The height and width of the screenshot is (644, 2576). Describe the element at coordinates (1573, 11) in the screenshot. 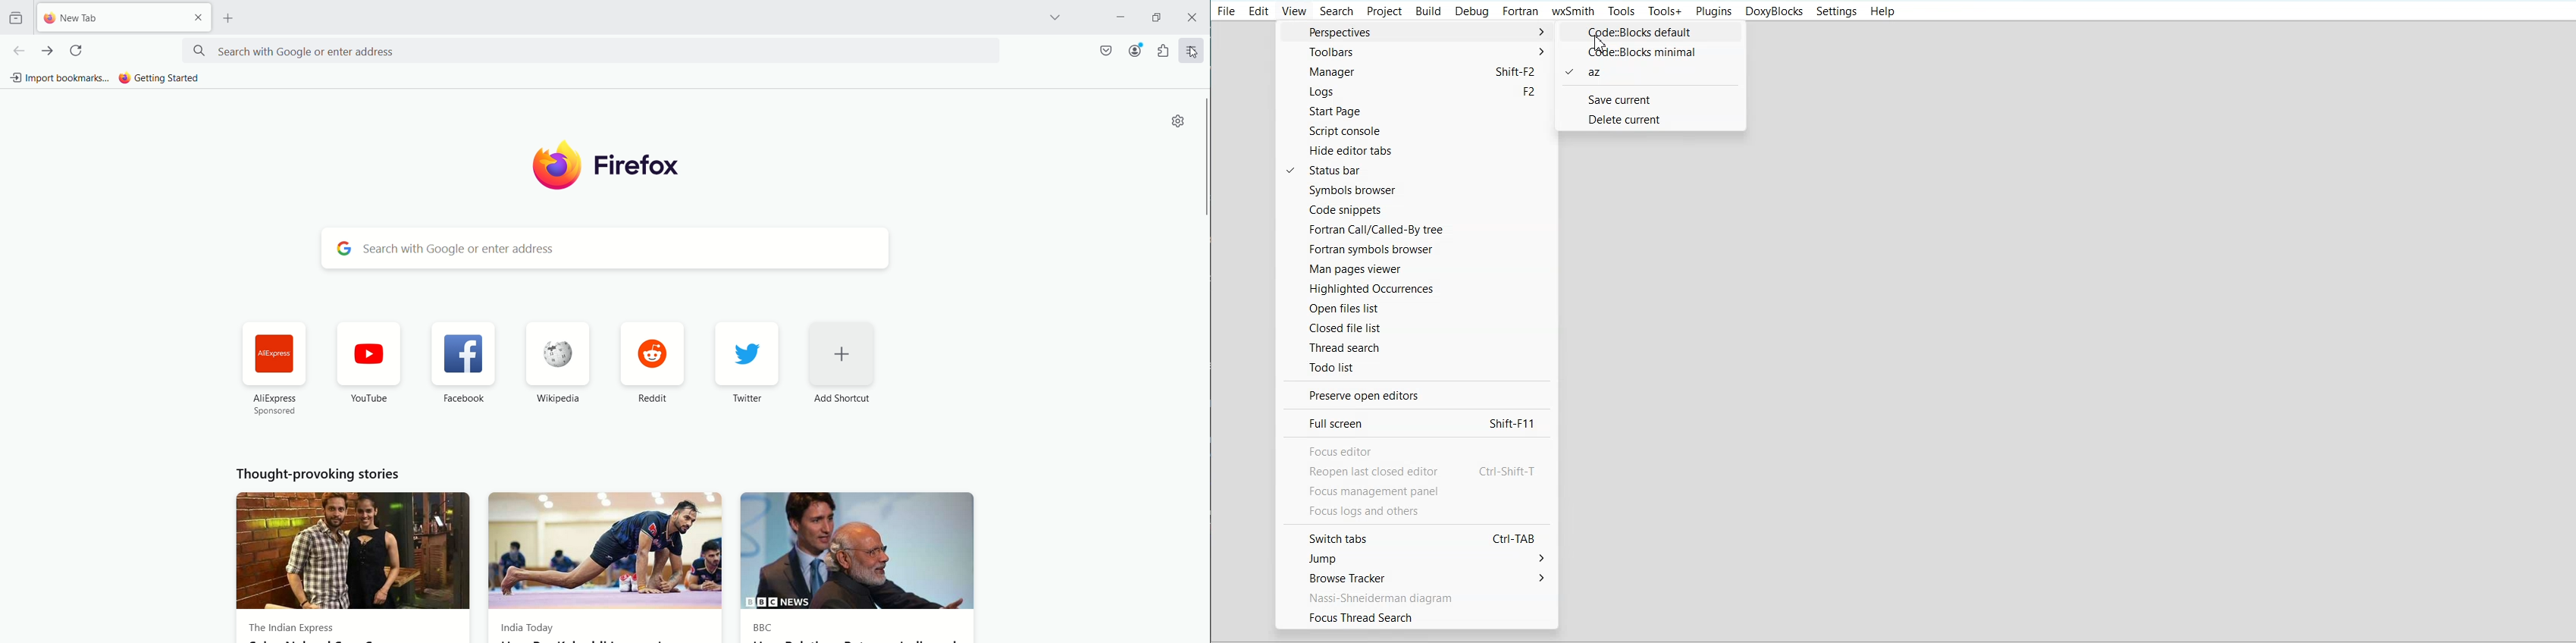

I see `wxSmith` at that location.